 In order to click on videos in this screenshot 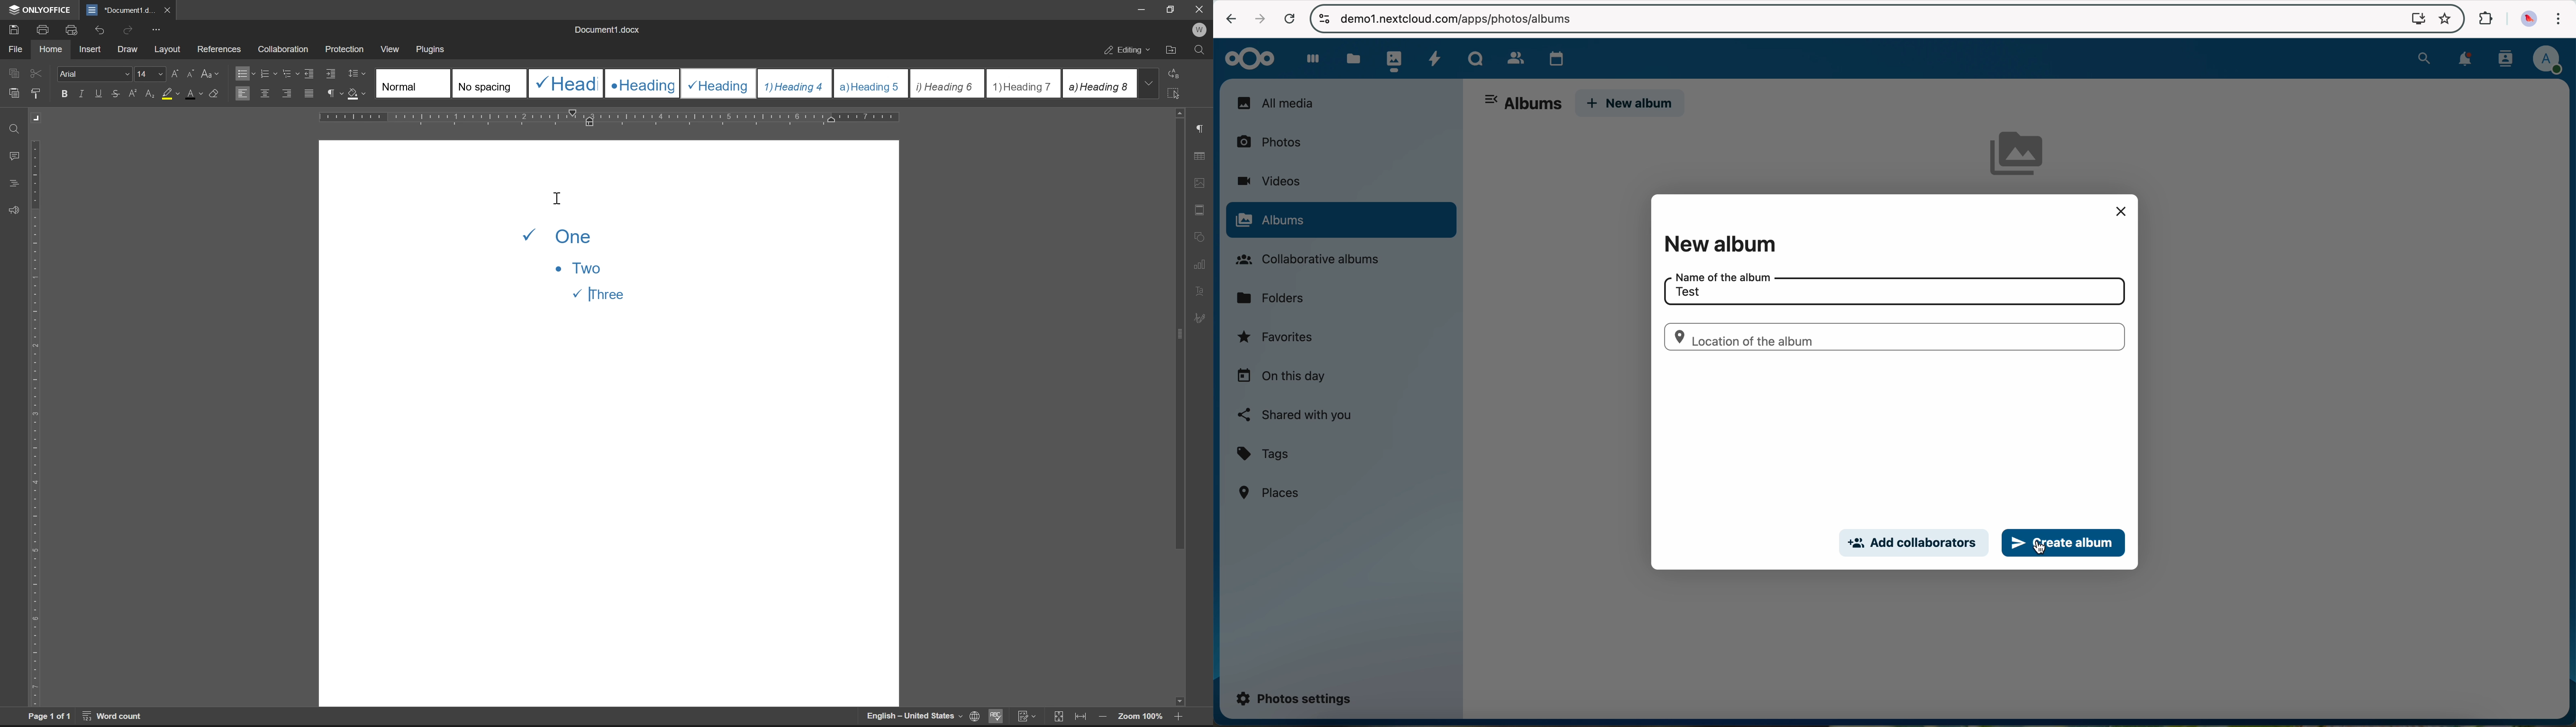, I will do `click(1268, 181)`.